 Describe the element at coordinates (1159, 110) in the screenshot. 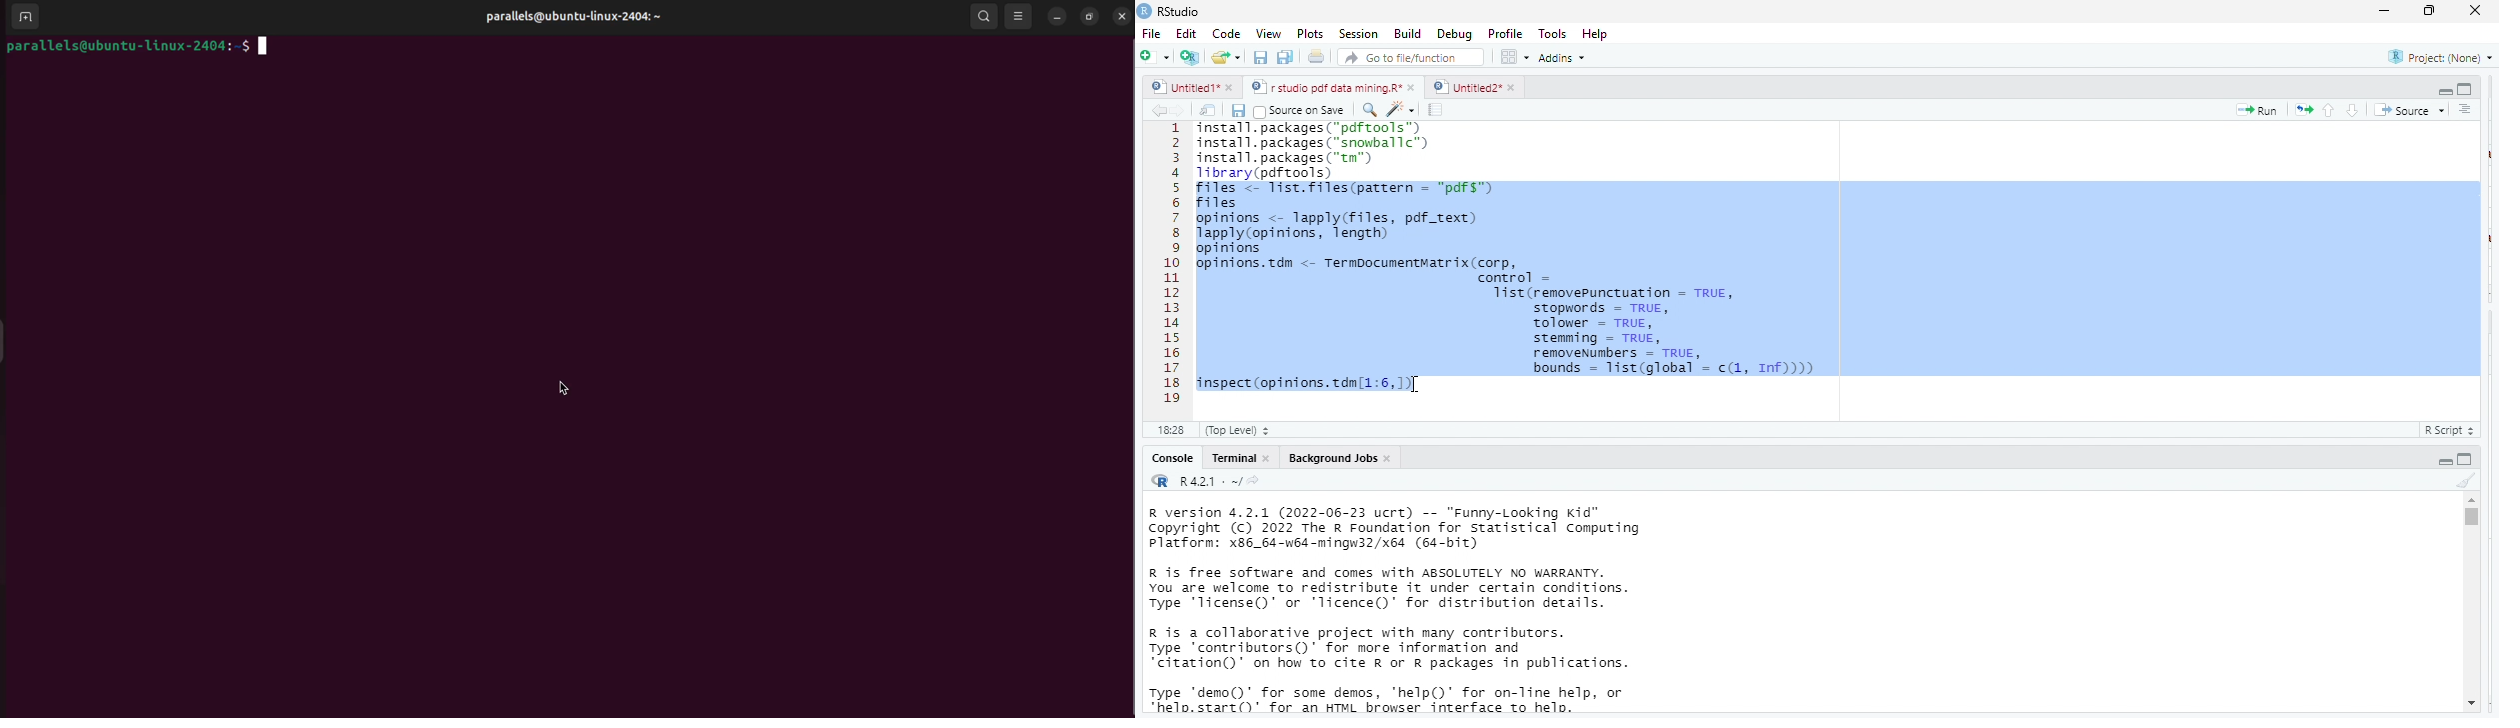

I see `go back to the previous source location` at that location.